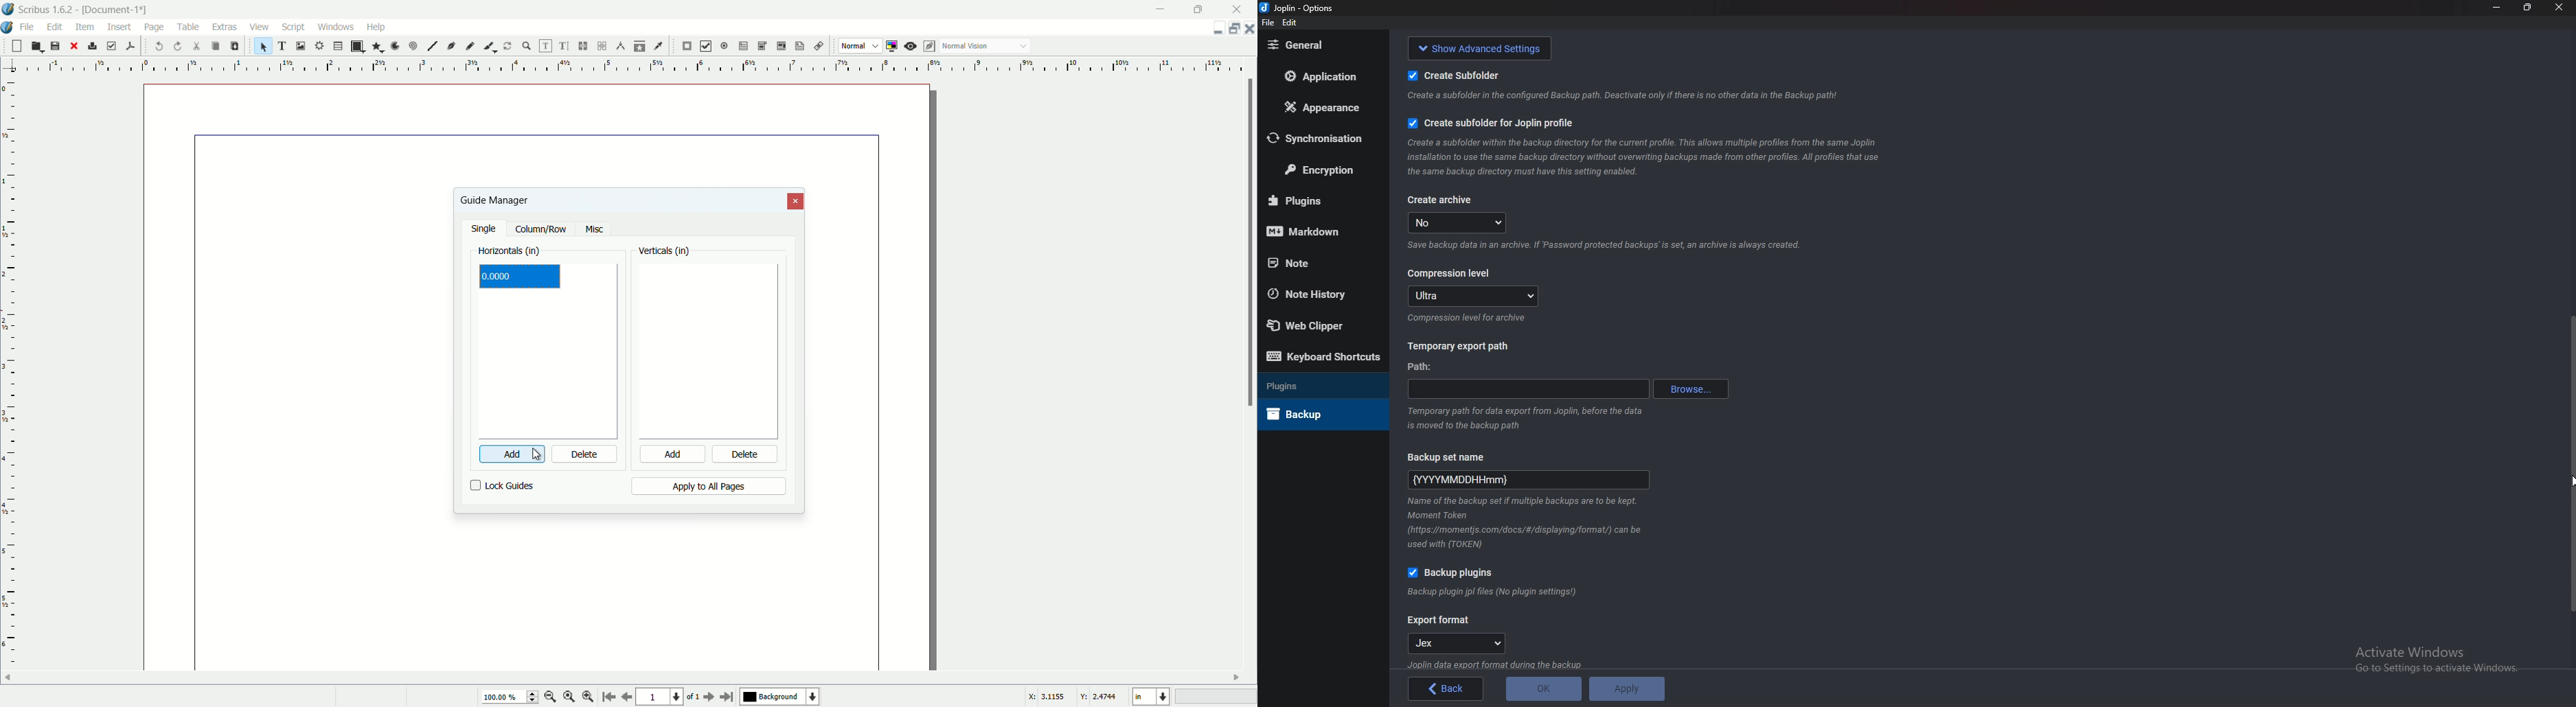 This screenshot has height=728, width=2576. What do you see at coordinates (585, 455) in the screenshot?
I see `delete` at bounding box center [585, 455].